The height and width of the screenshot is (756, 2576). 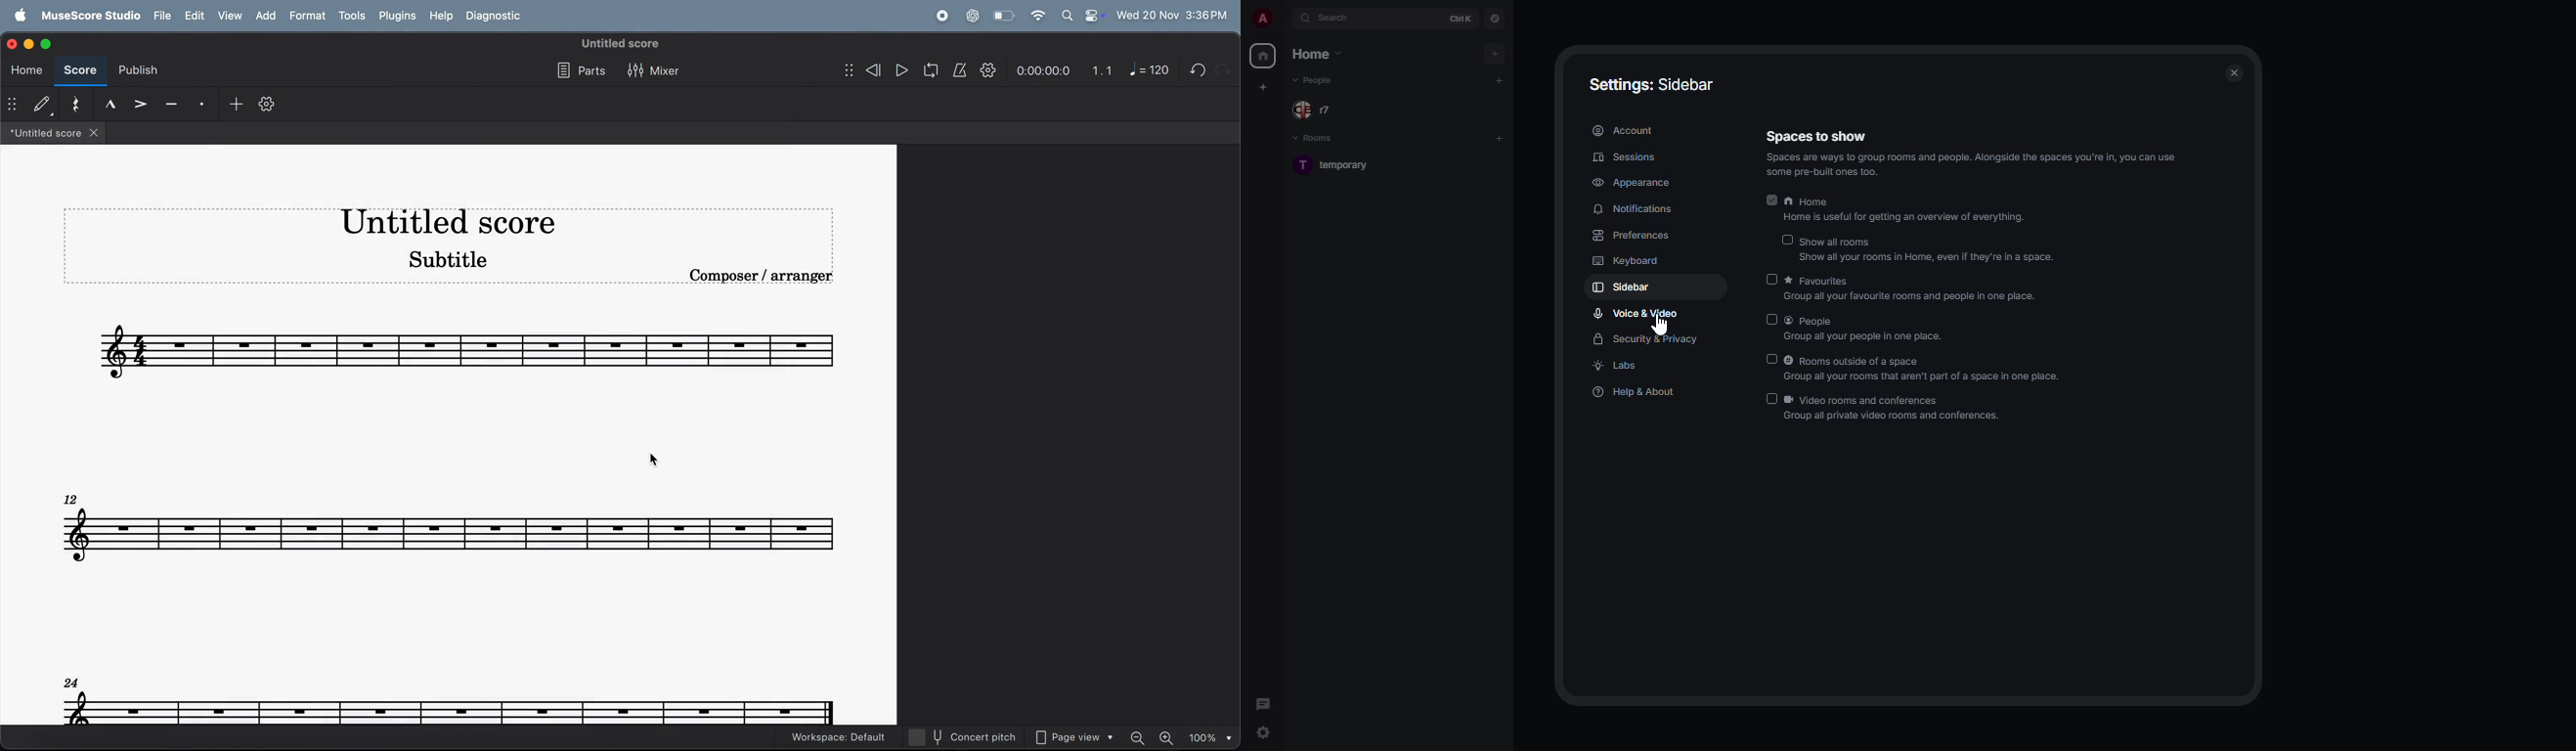 What do you see at coordinates (973, 16) in the screenshot?
I see `chat gpt` at bounding box center [973, 16].